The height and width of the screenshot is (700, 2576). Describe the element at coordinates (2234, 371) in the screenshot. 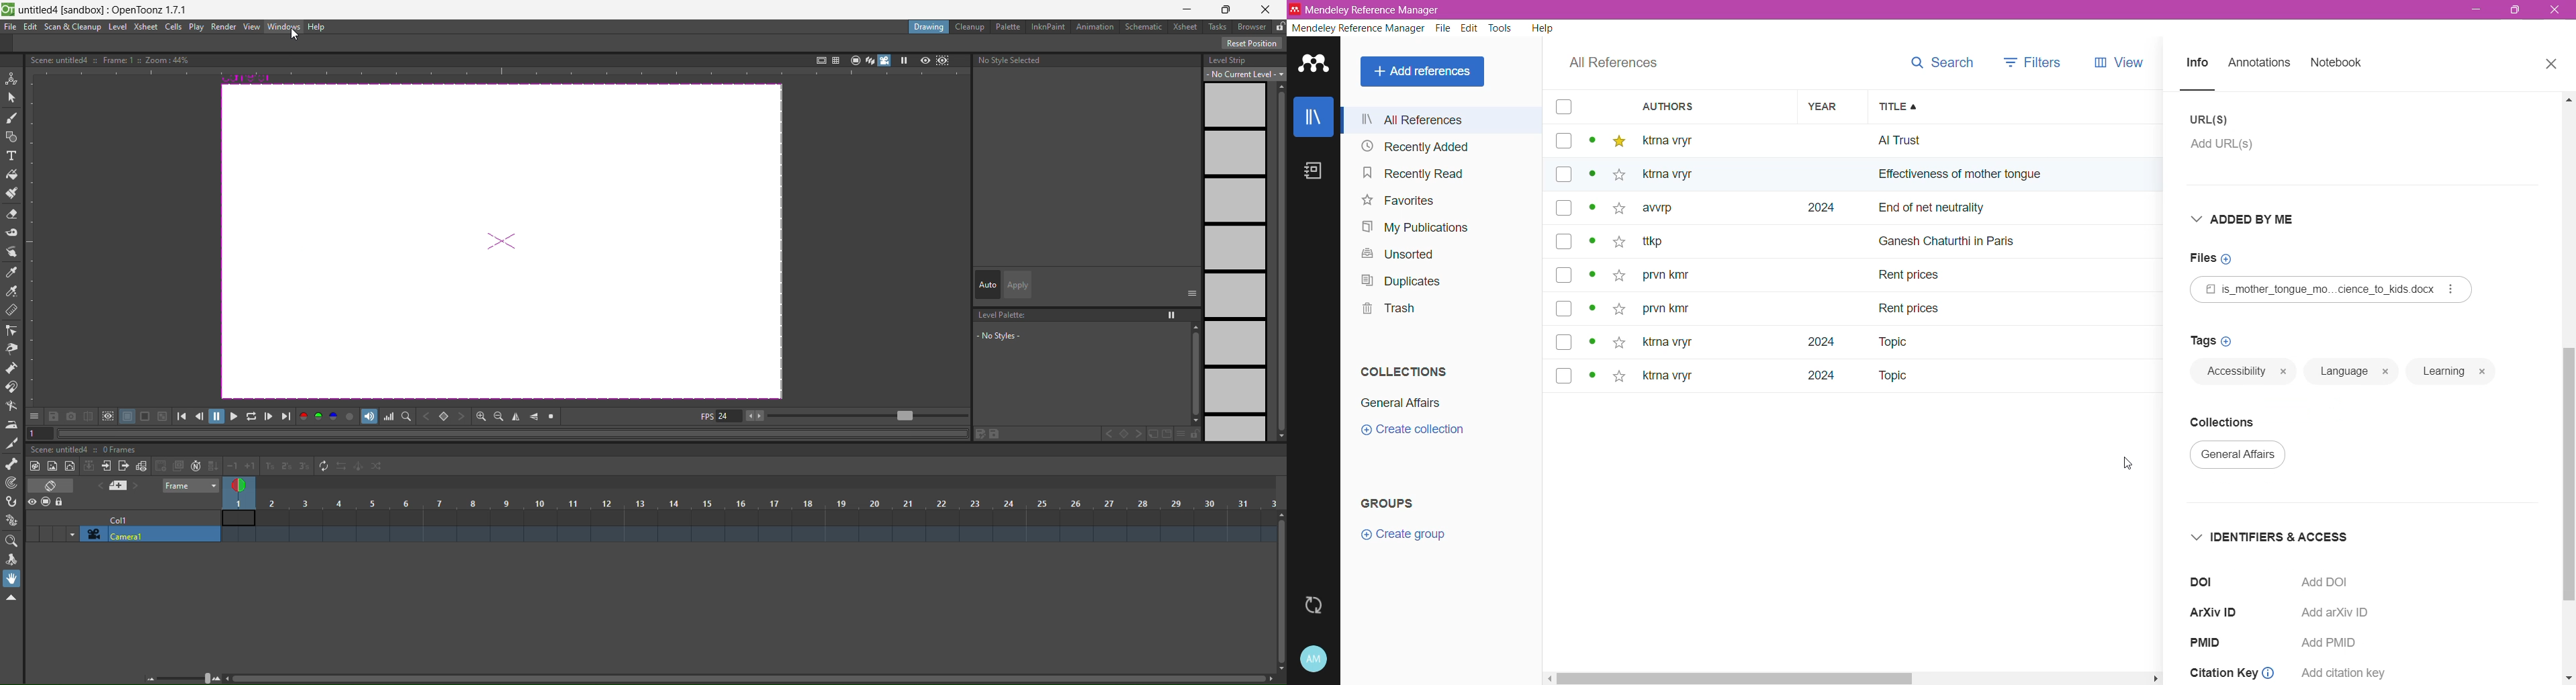

I see `language ` at that location.